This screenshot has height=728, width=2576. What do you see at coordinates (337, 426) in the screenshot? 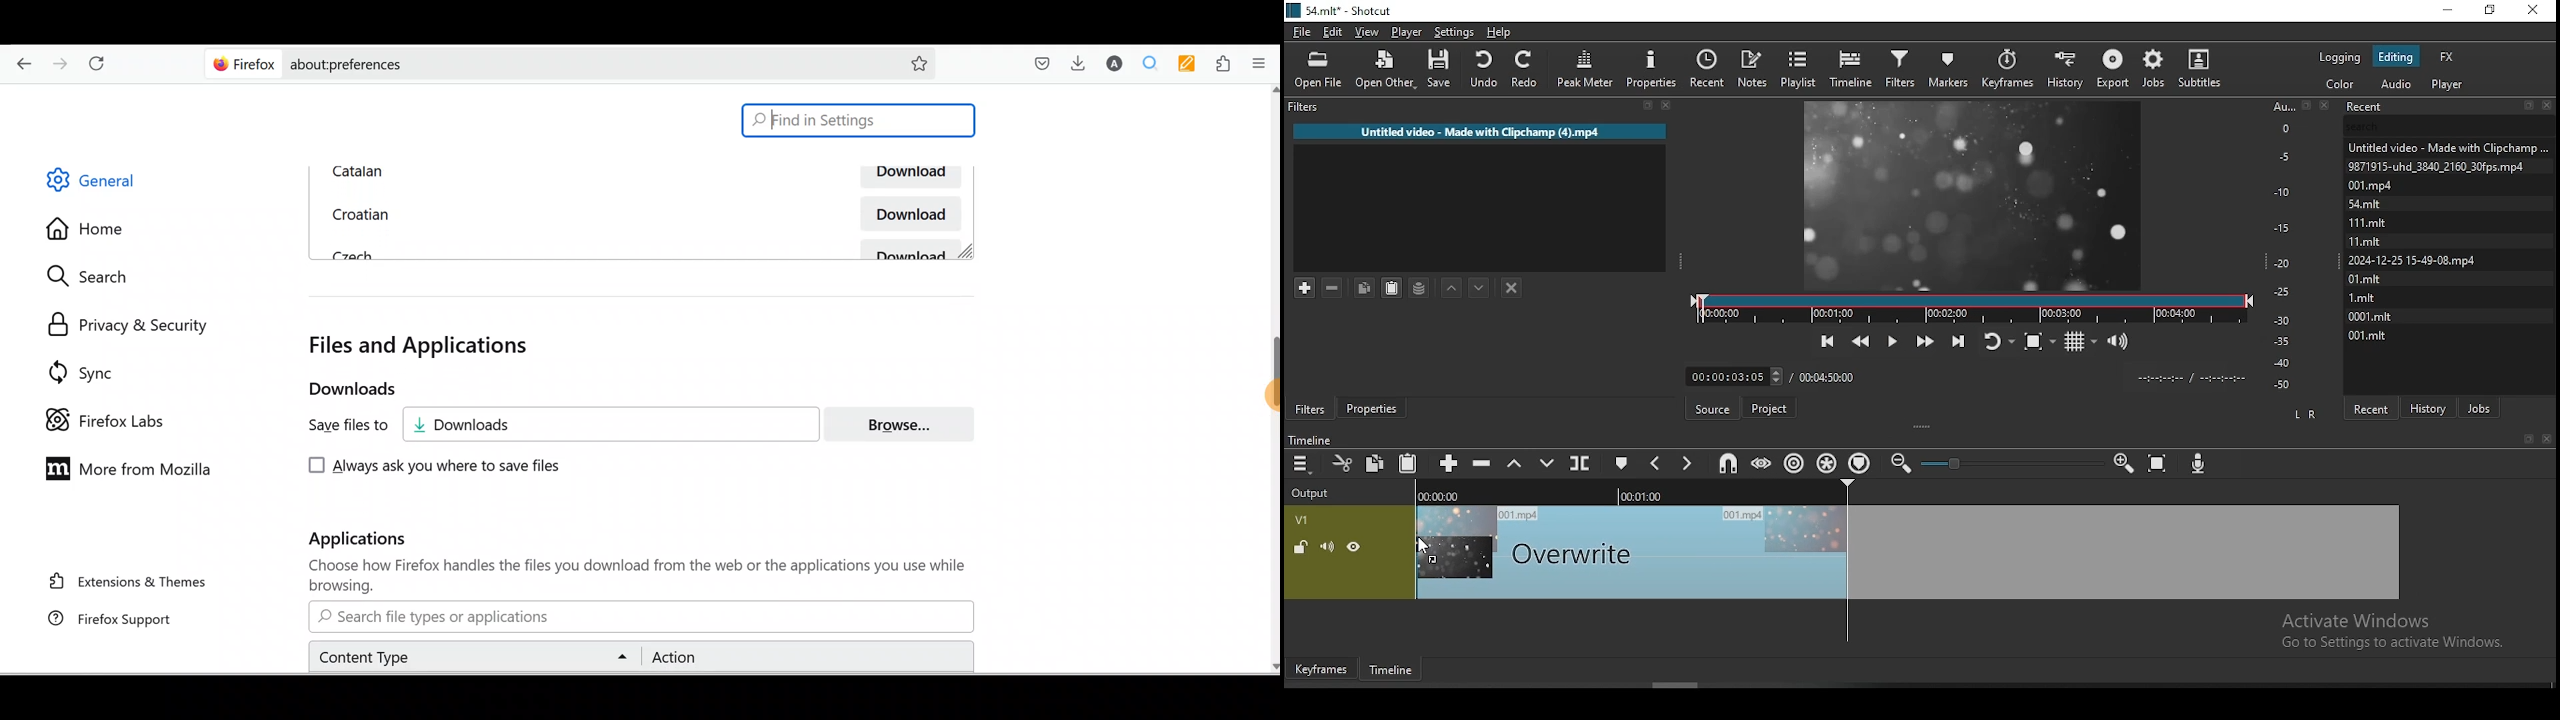
I see `Save files to` at bounding box center [337, 426].